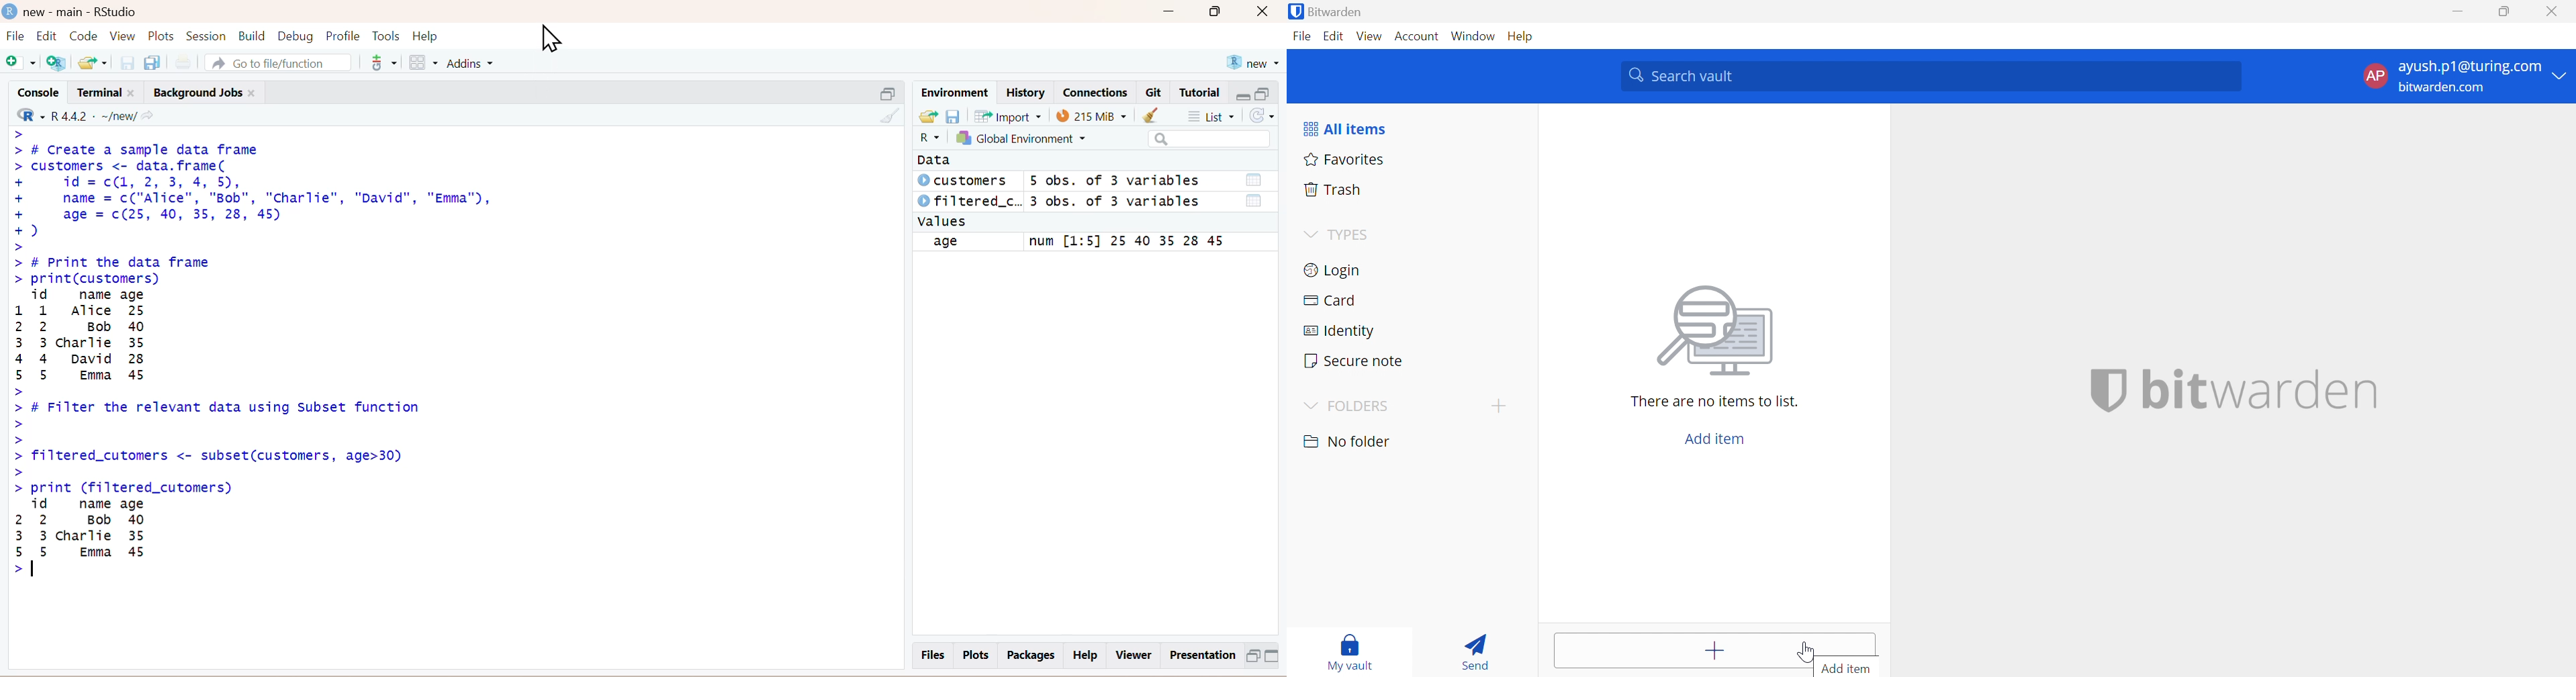  What do you see at coordinates (1265, 93) in the screenshot?
I see `maximise` at bounding box center [1265, 93].